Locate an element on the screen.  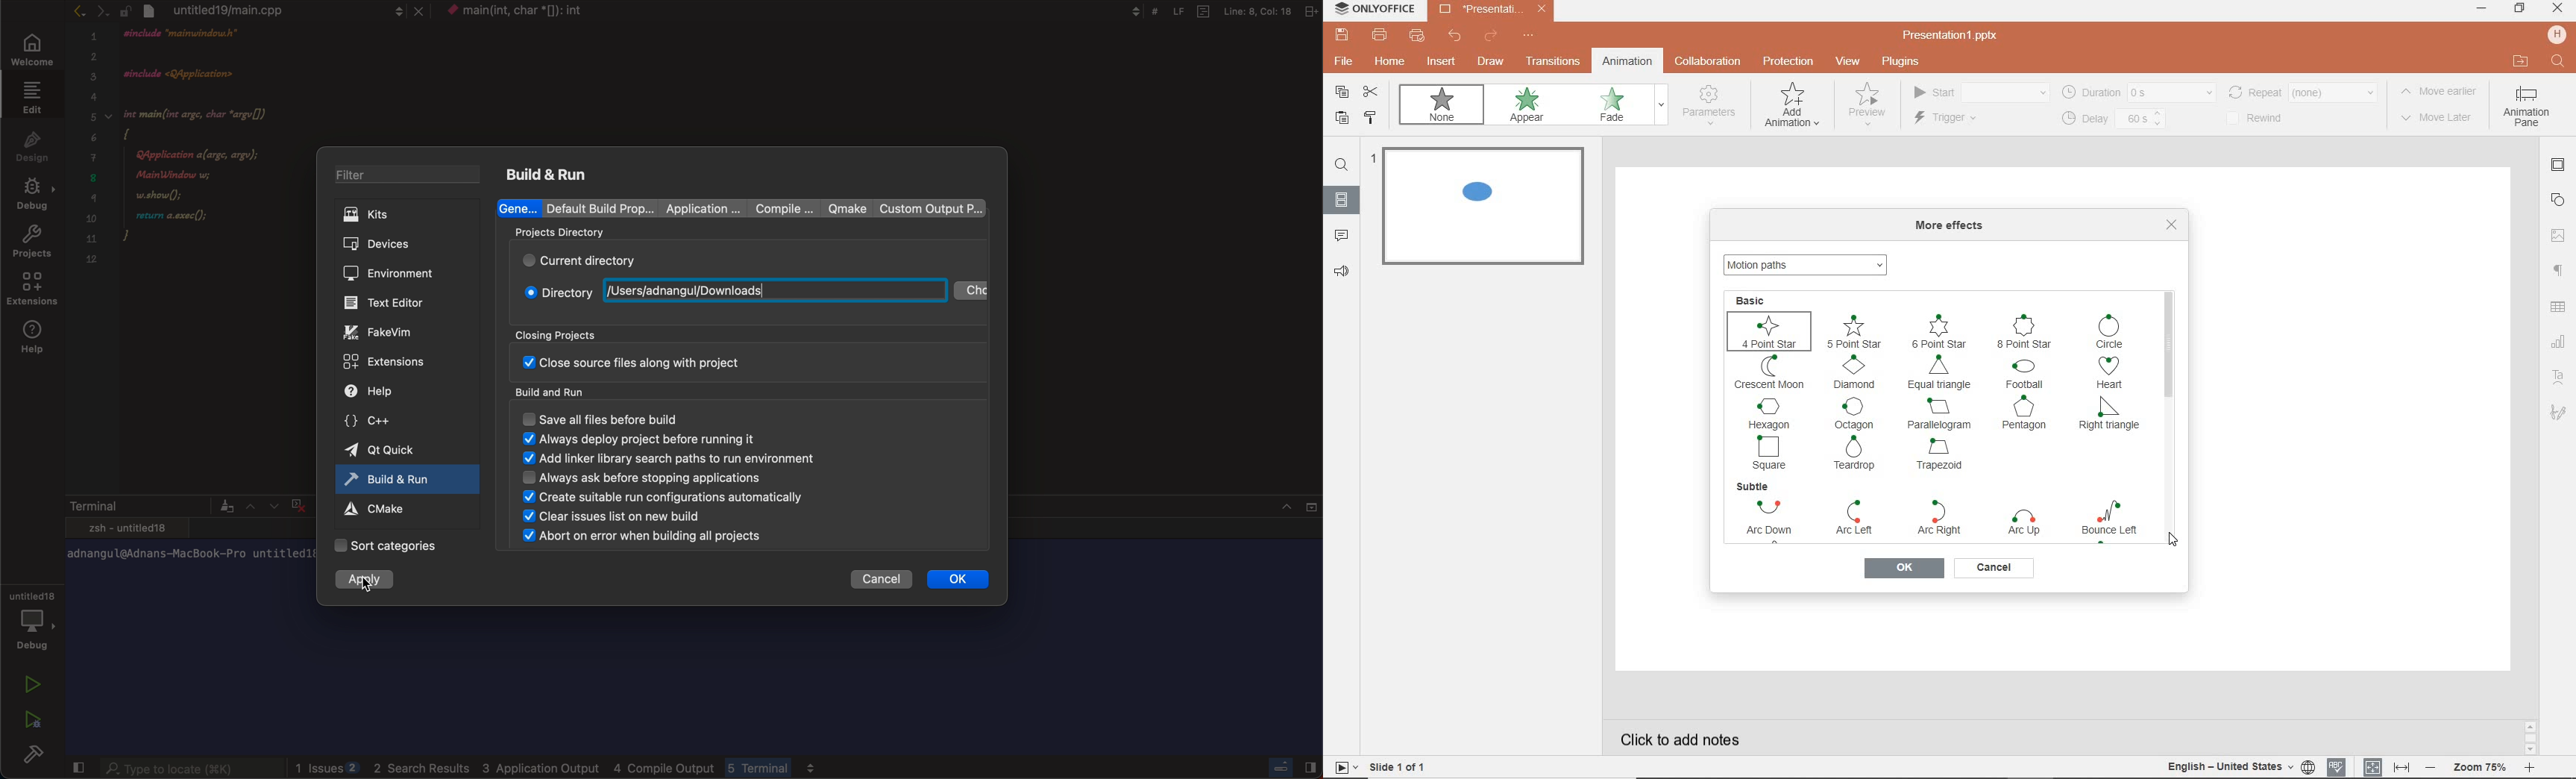
trigger is located at coordinates (1965, 119).